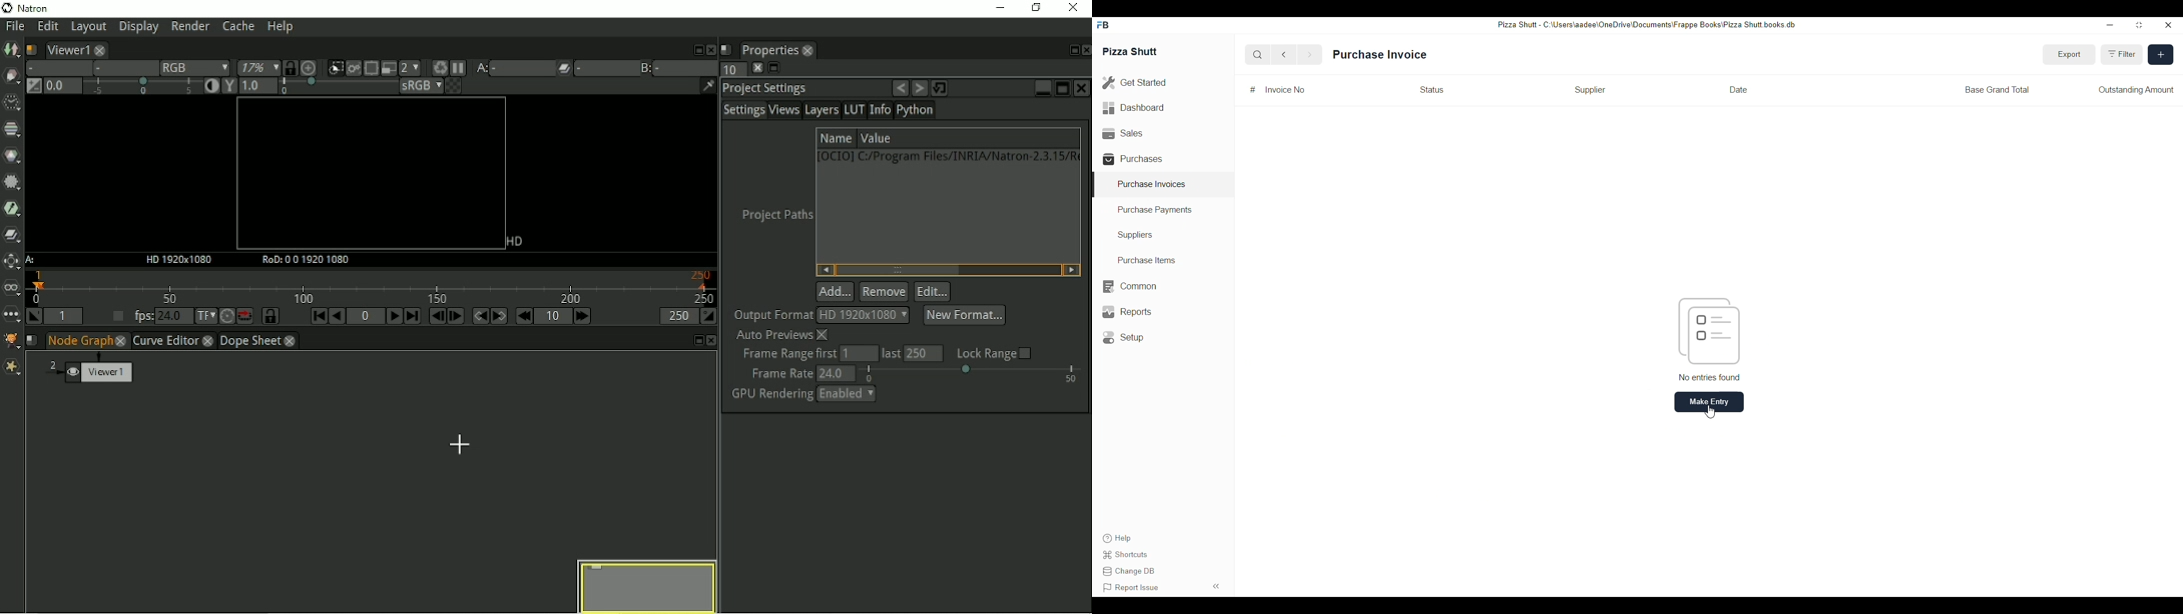  I want to click on Base Grand Total, so click(1998, 89).